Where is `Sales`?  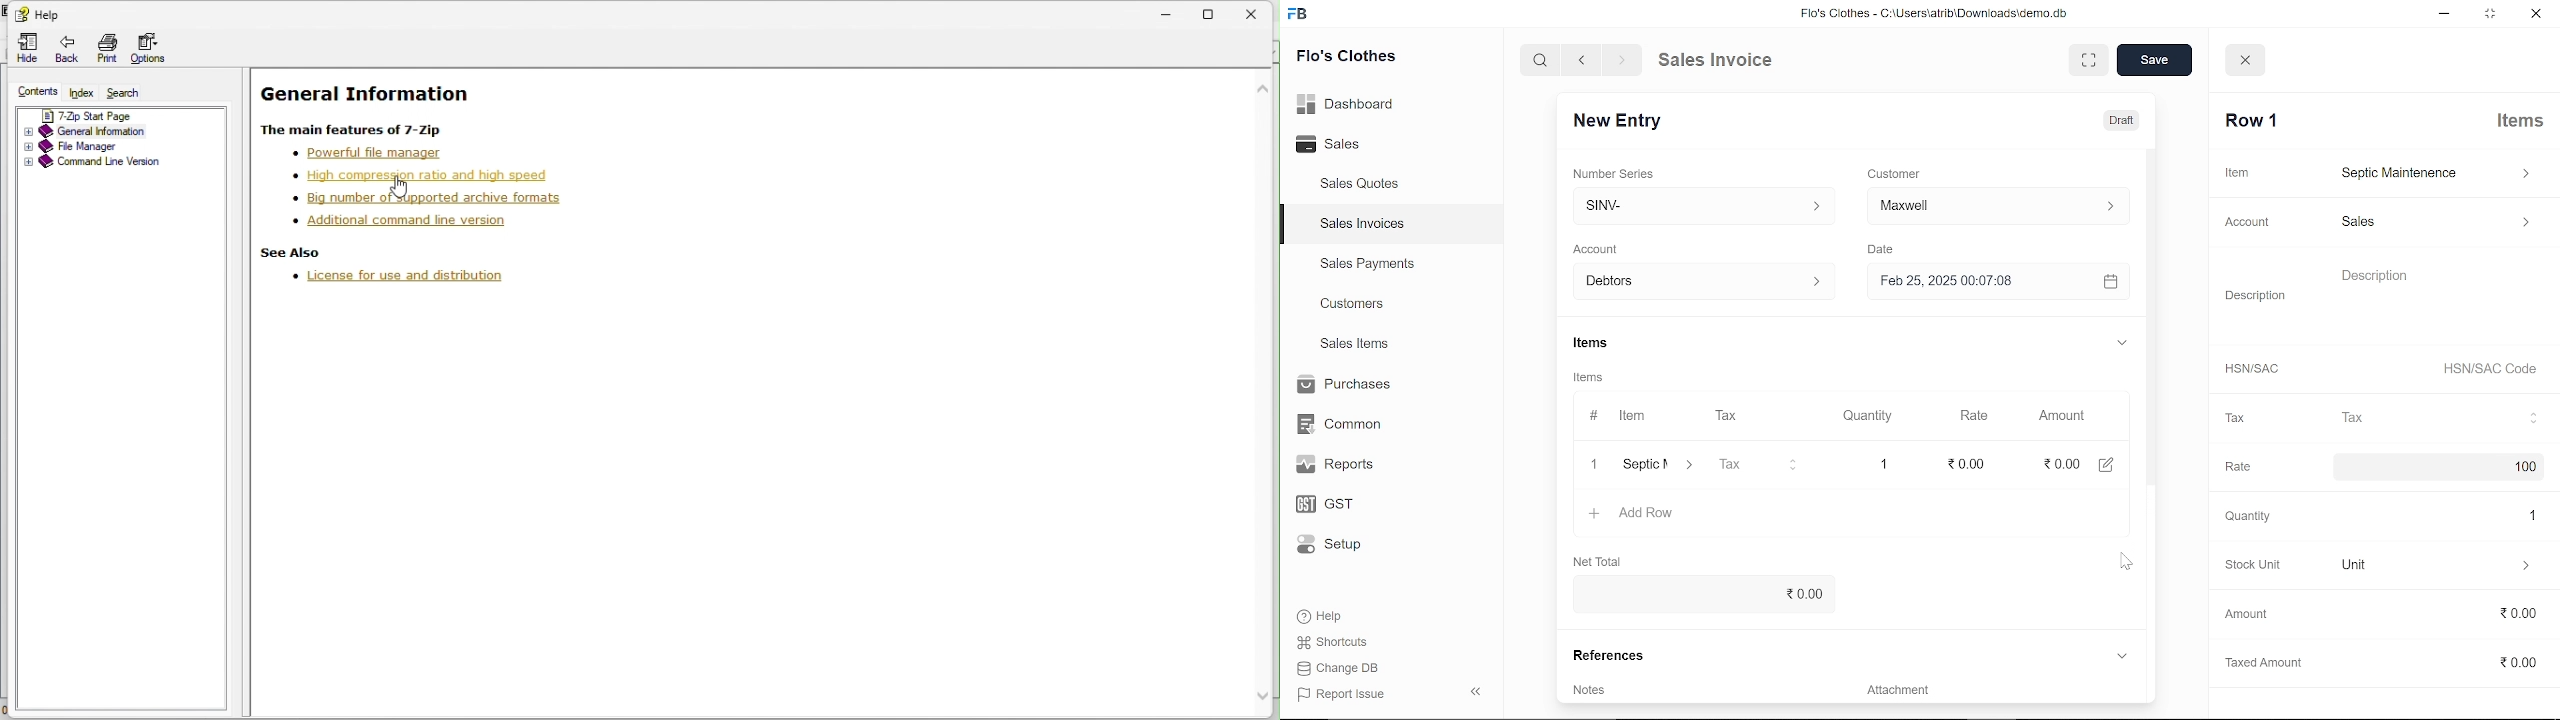 Sales is located at coordinates (1337, 142).